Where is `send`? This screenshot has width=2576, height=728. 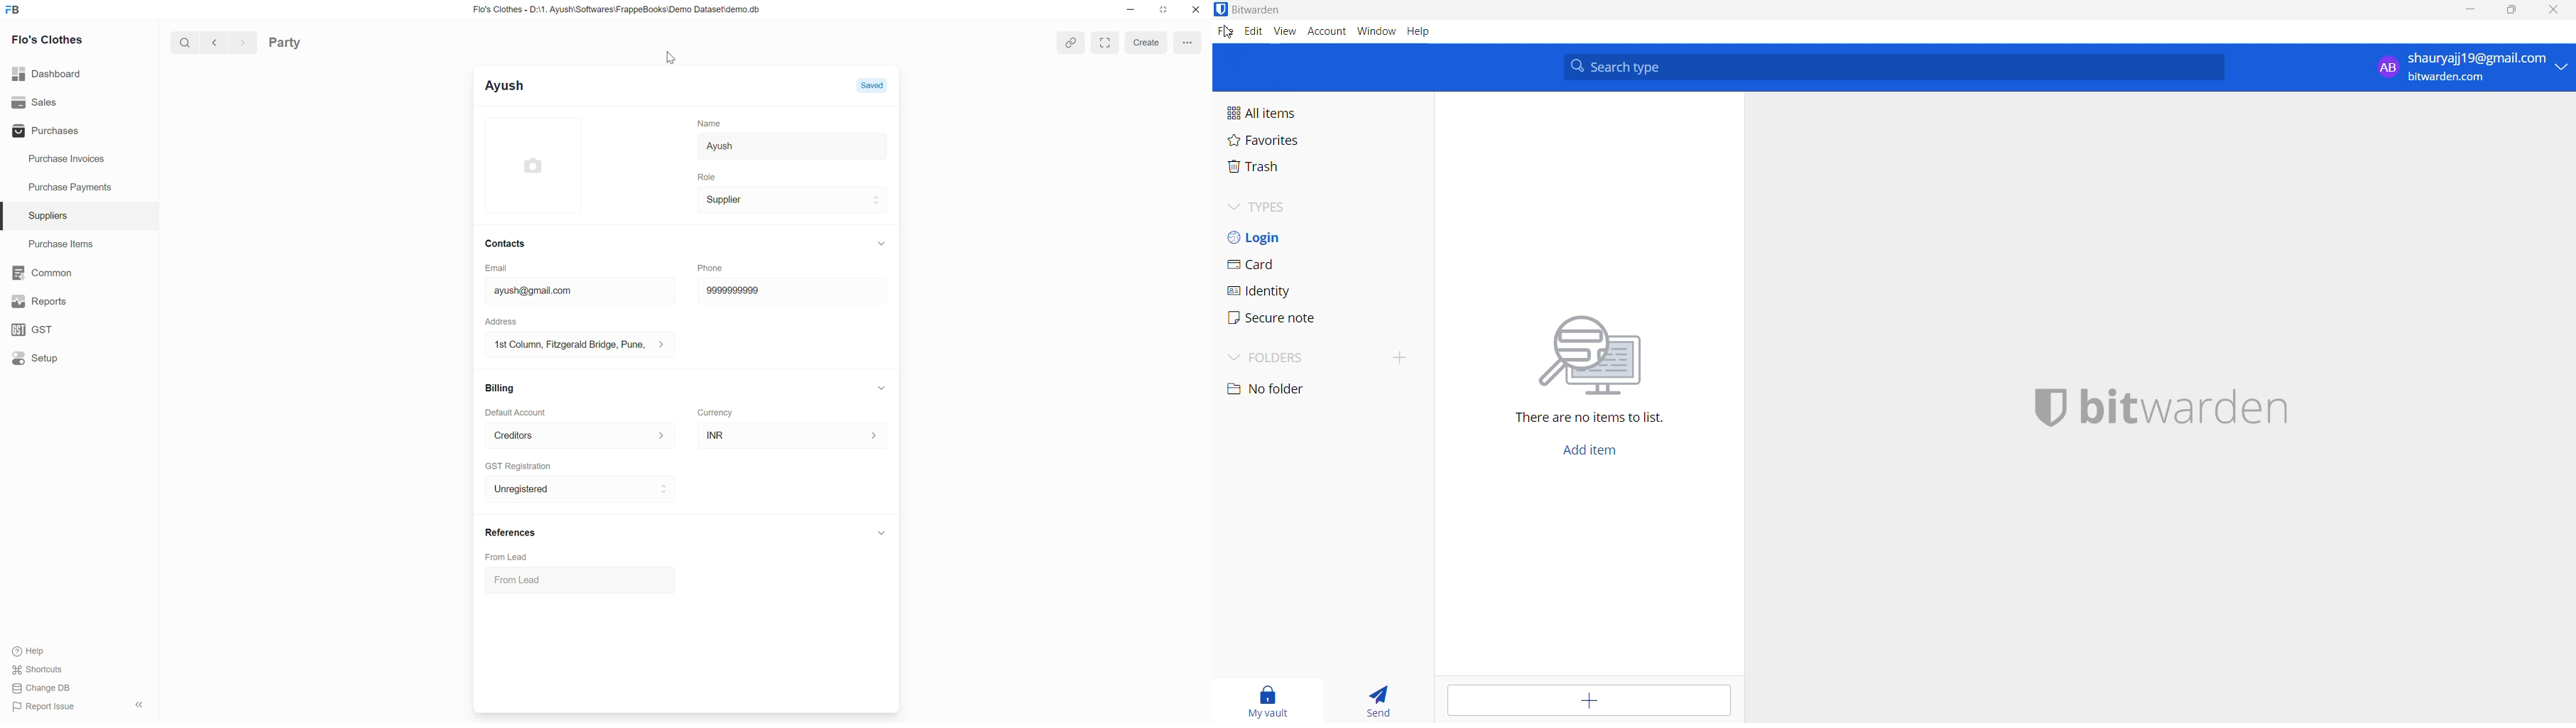 send is located at coordinates (1384, 697).